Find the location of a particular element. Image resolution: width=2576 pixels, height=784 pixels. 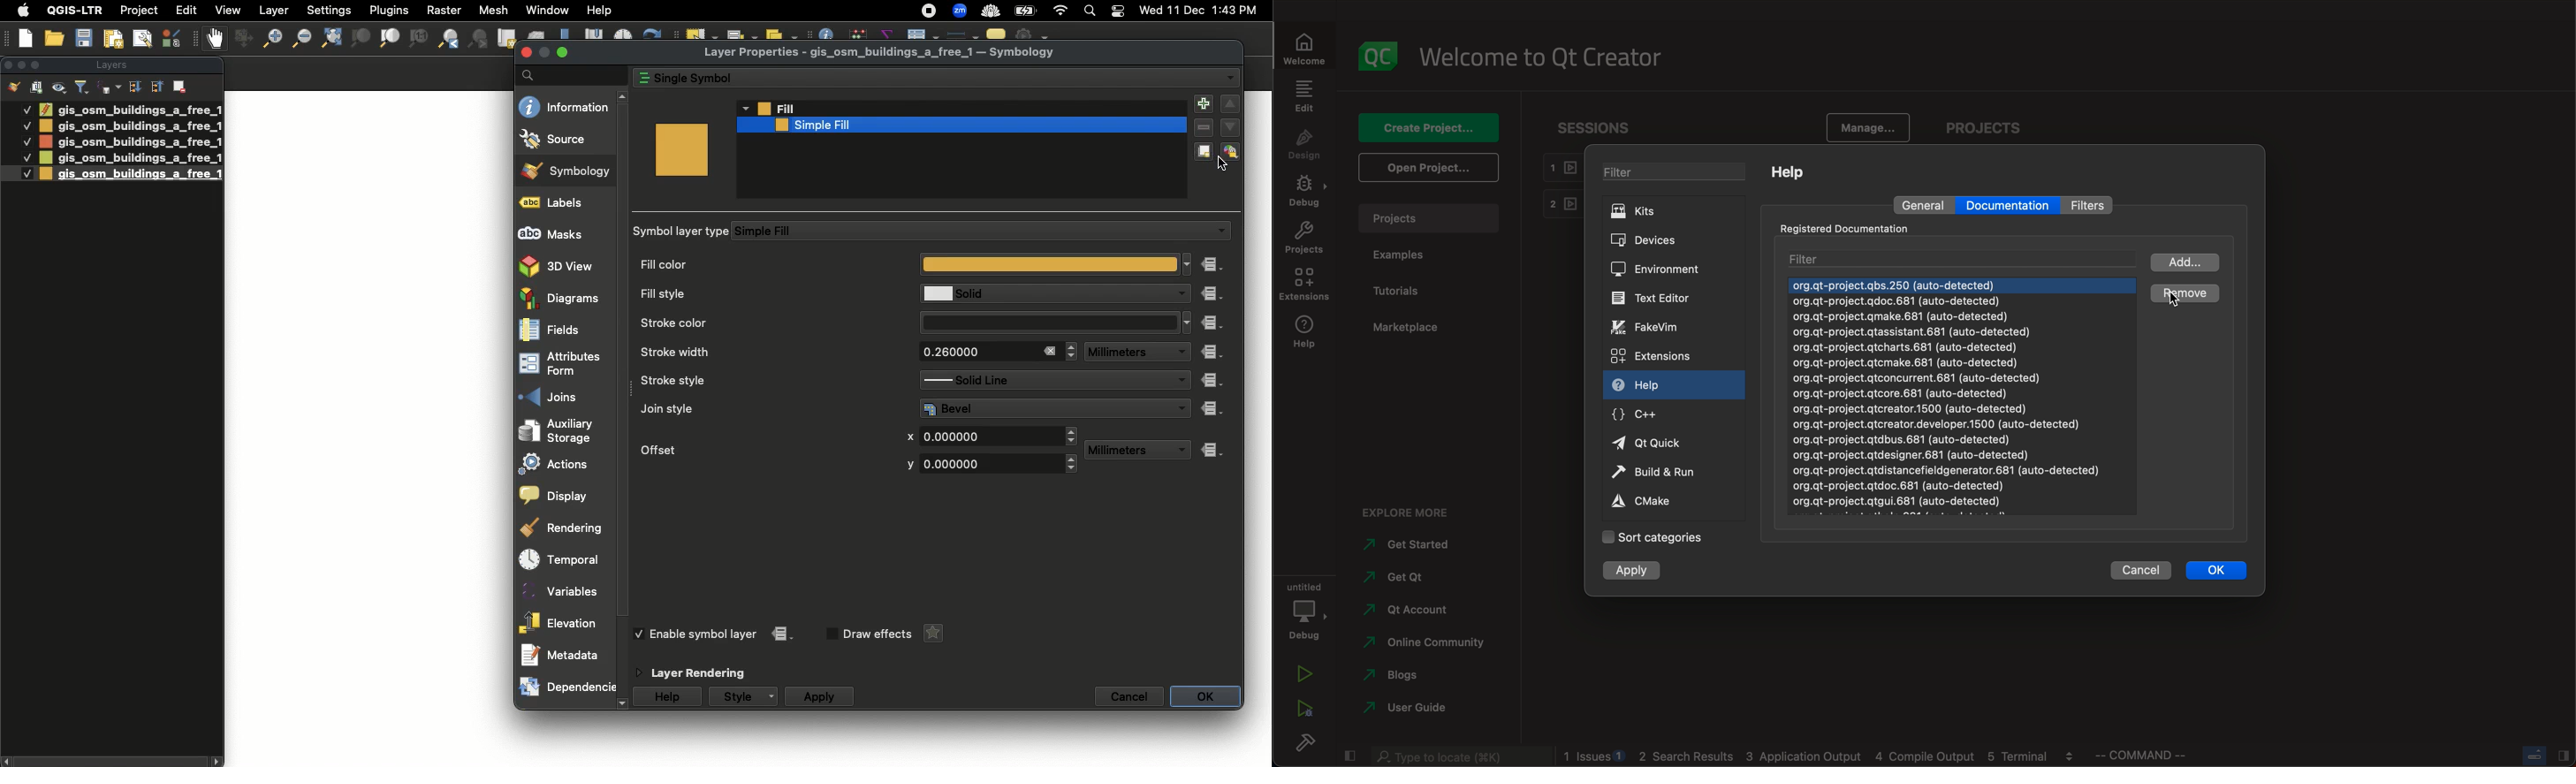

Metadata is located at coordinates (565, 657).